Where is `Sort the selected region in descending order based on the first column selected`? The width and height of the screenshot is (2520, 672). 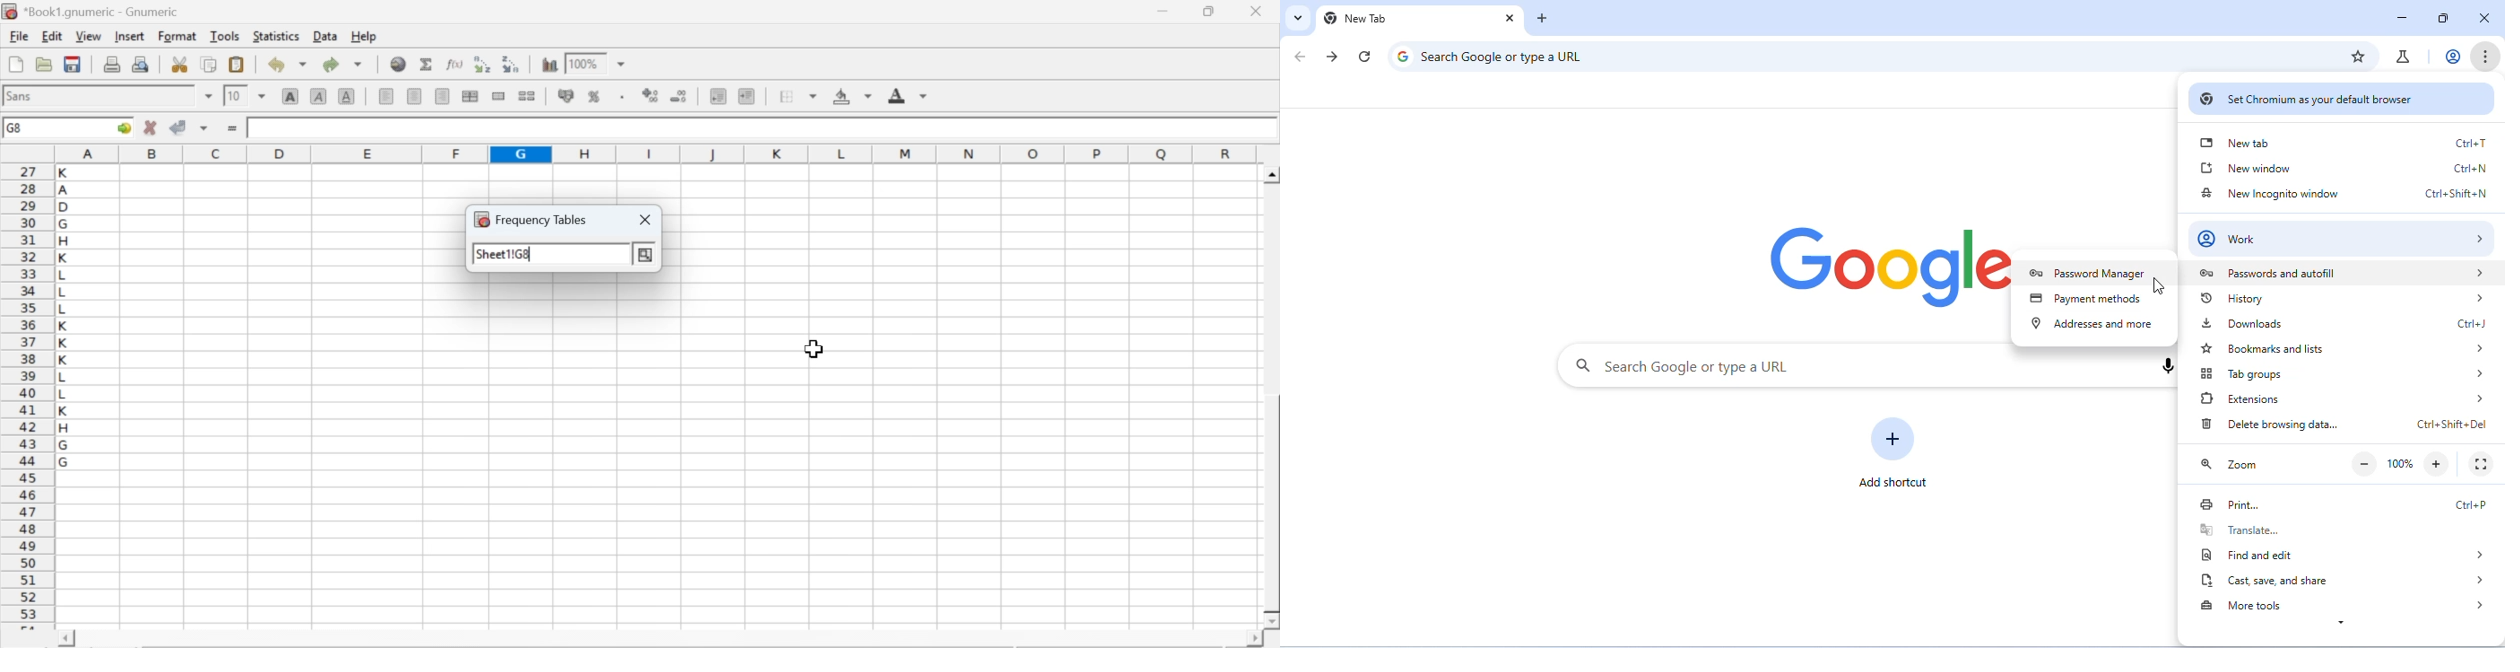
Sort the selected region in descending order based on the first column selected is located at coordinates (512, 62).